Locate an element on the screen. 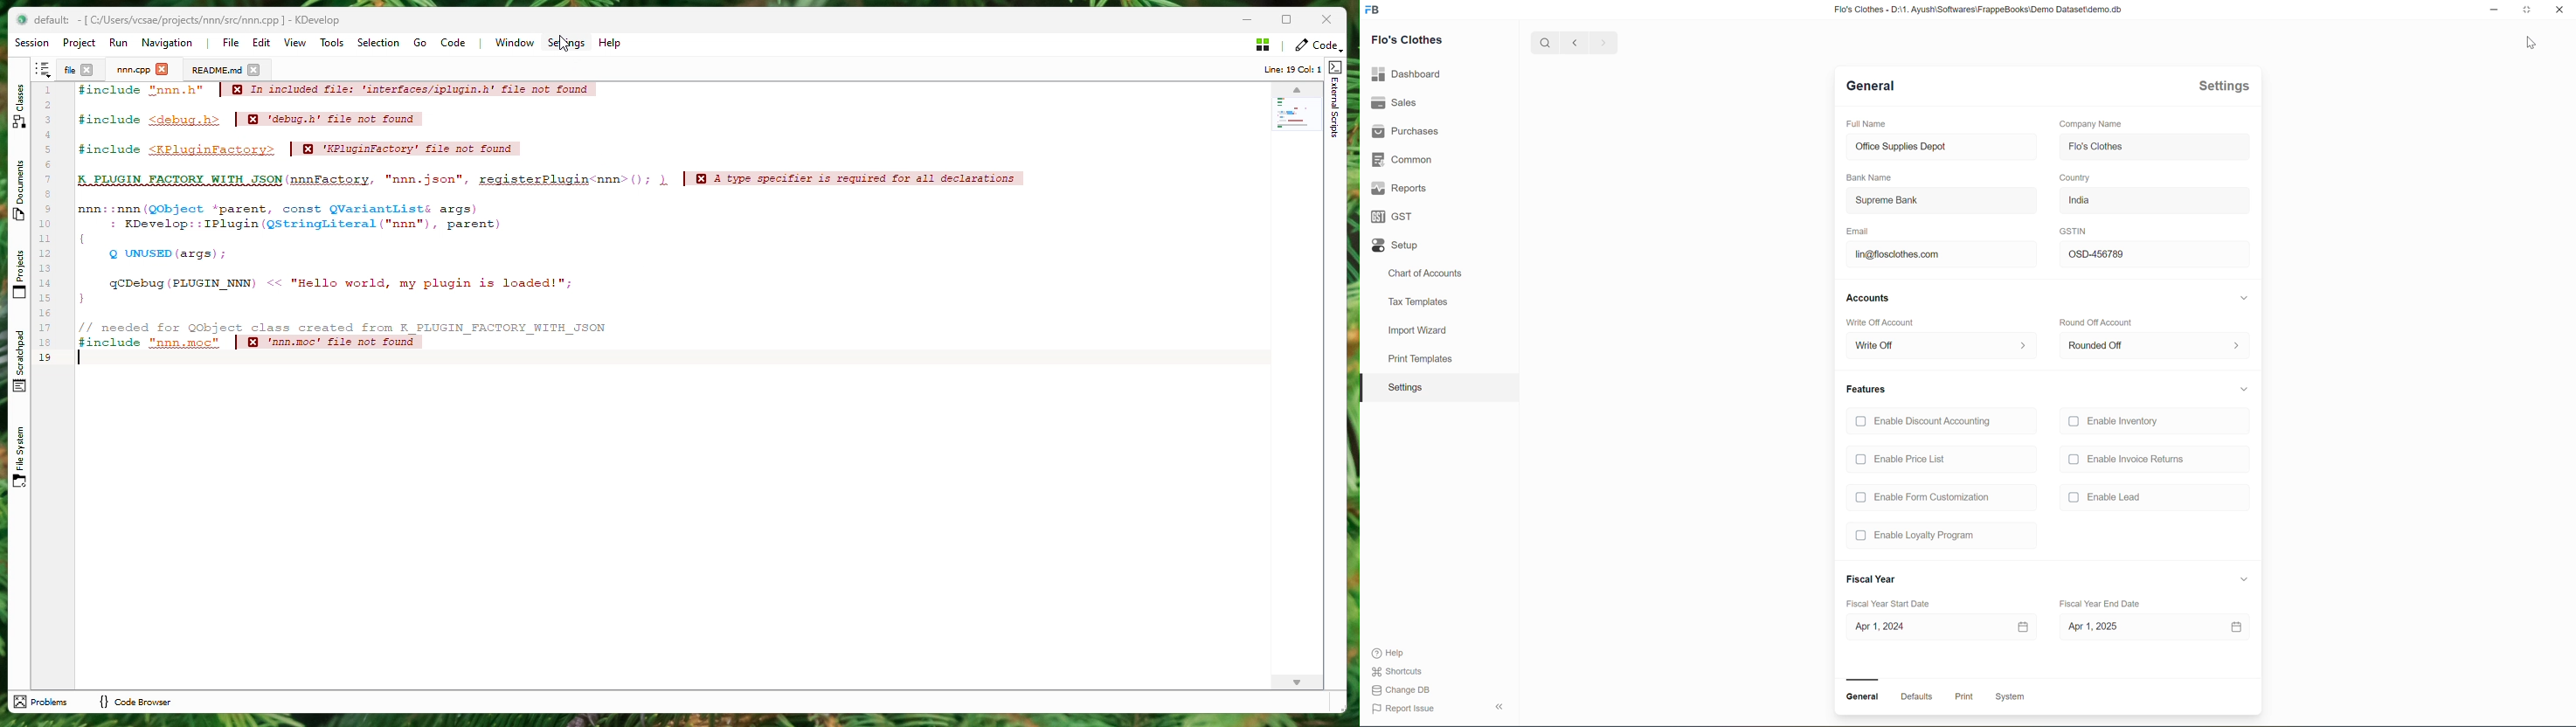  search is located at coordinates (1546, 43).